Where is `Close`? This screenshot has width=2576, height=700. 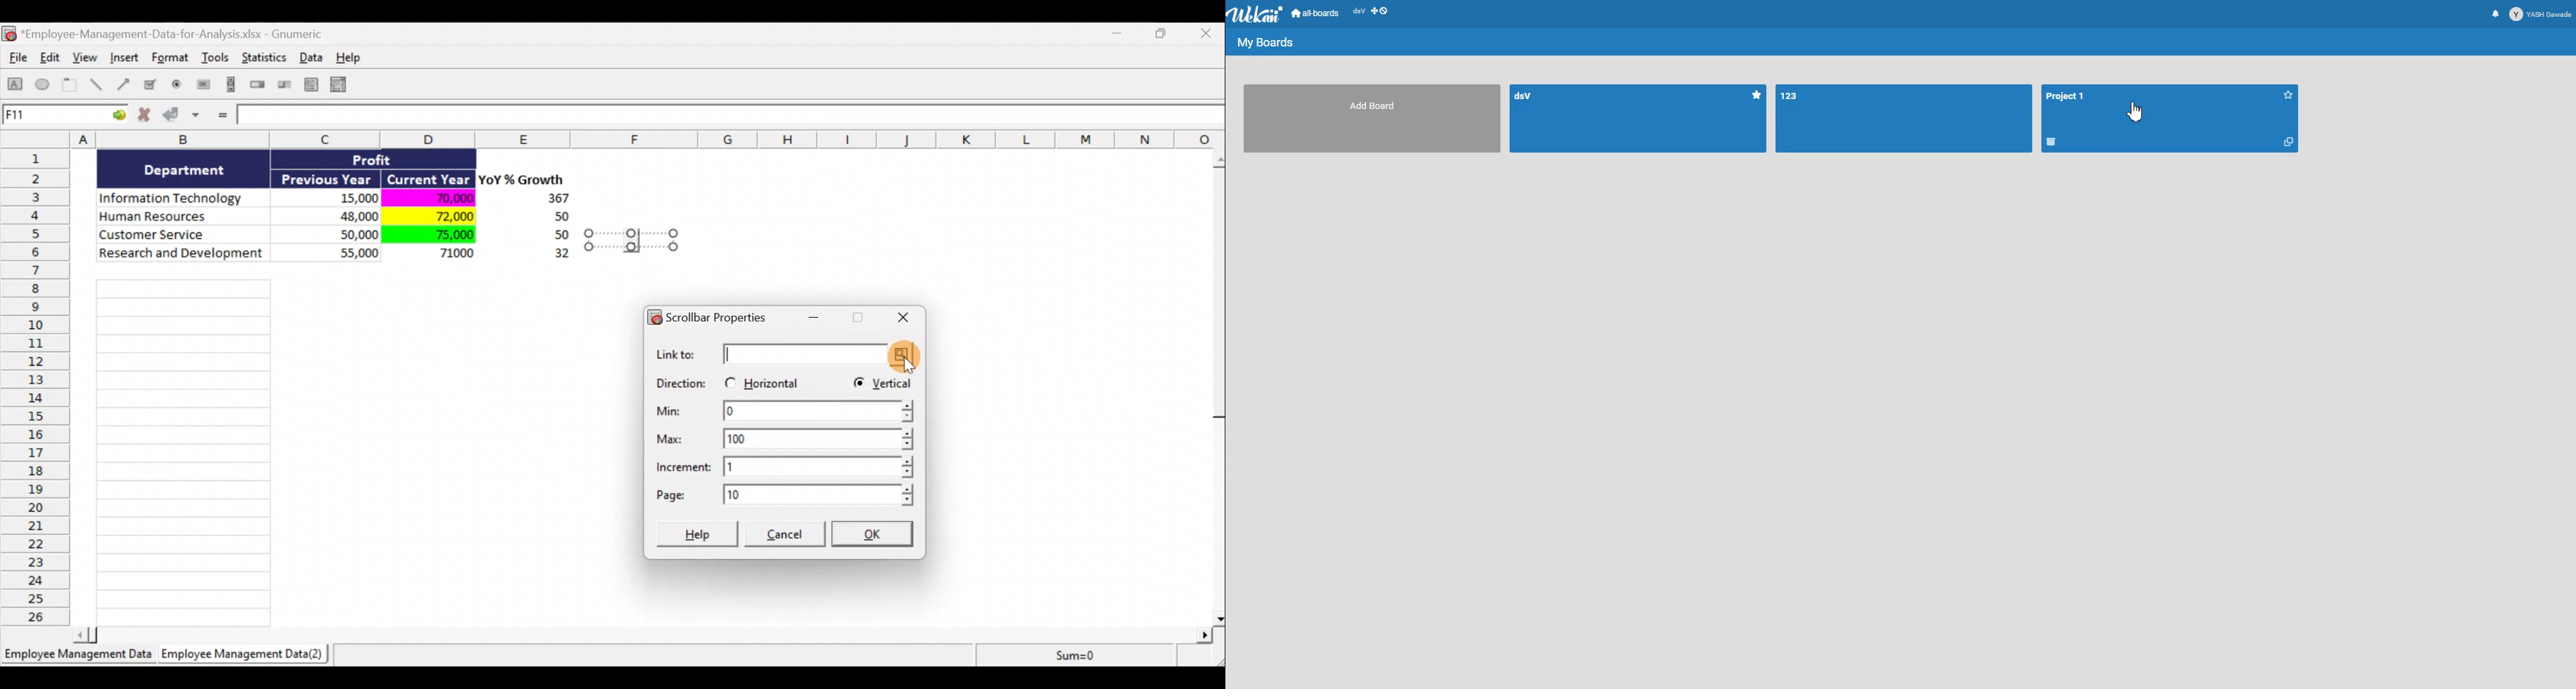 Close is located at coordinates (899, 318).